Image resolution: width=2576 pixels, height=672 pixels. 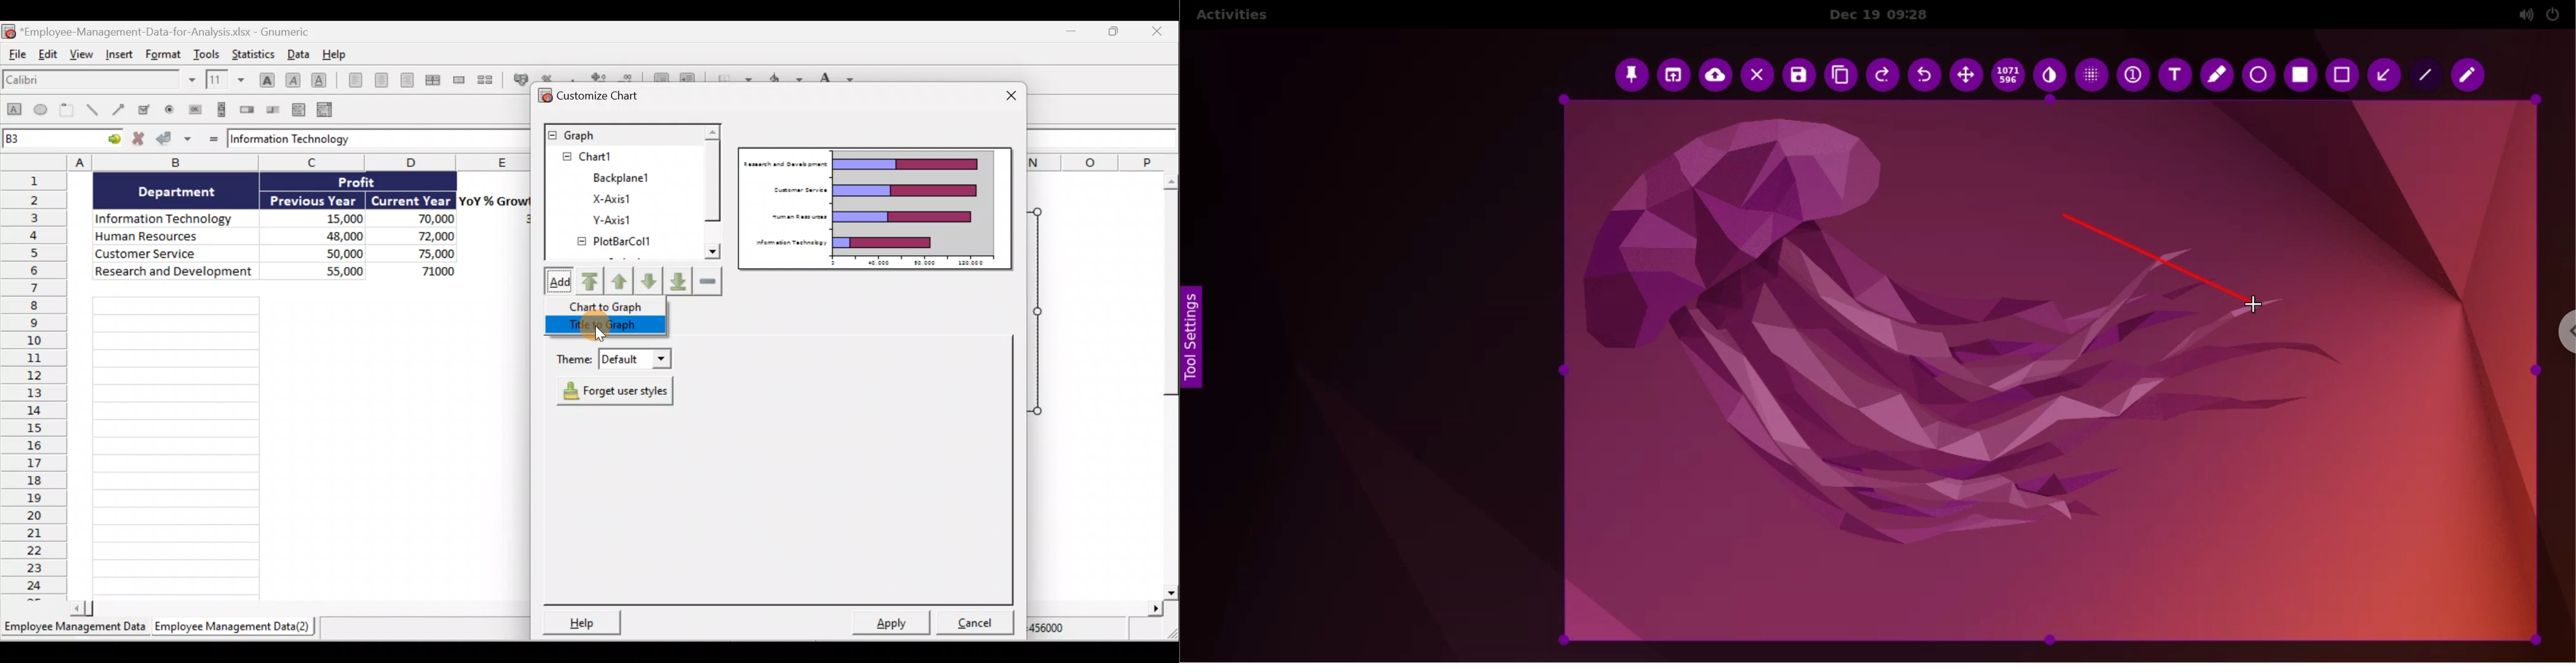 I want to click on Employee Management Data(2), so click(x=235, y=627).